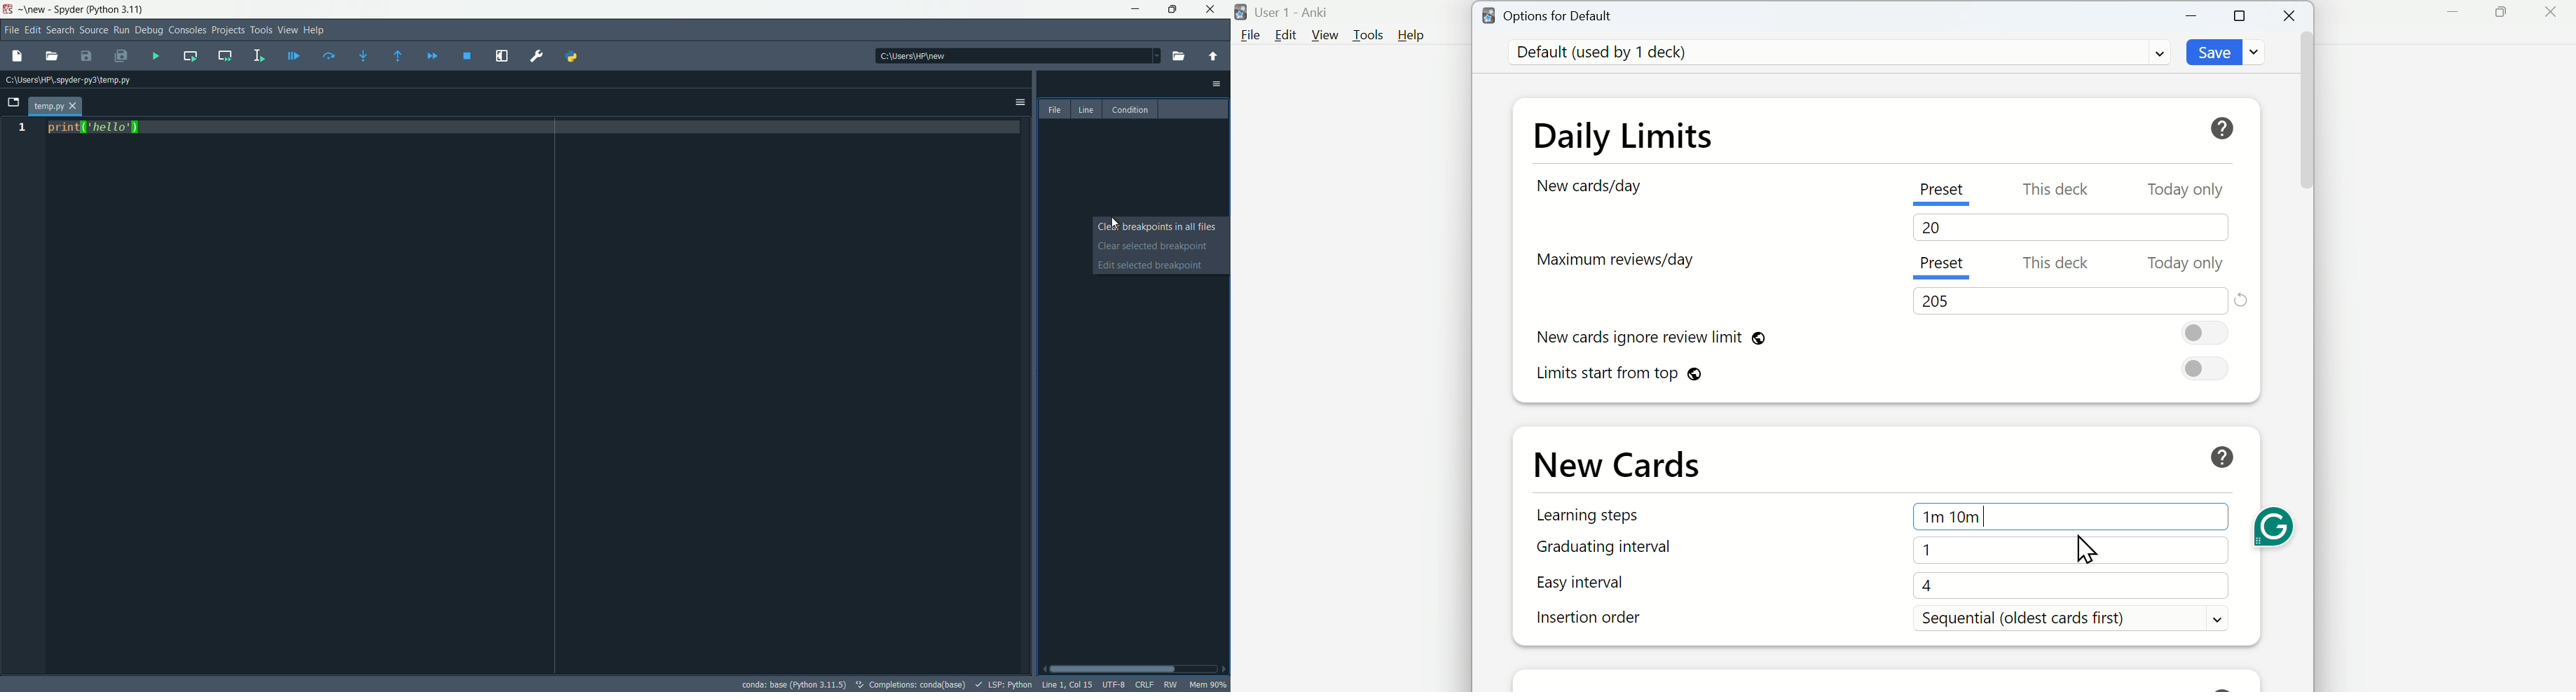  What do you see at coordinates (1669, 334) in the screenshot?
I see `New cards ignore review limit` at bounding box center [1669, 334].